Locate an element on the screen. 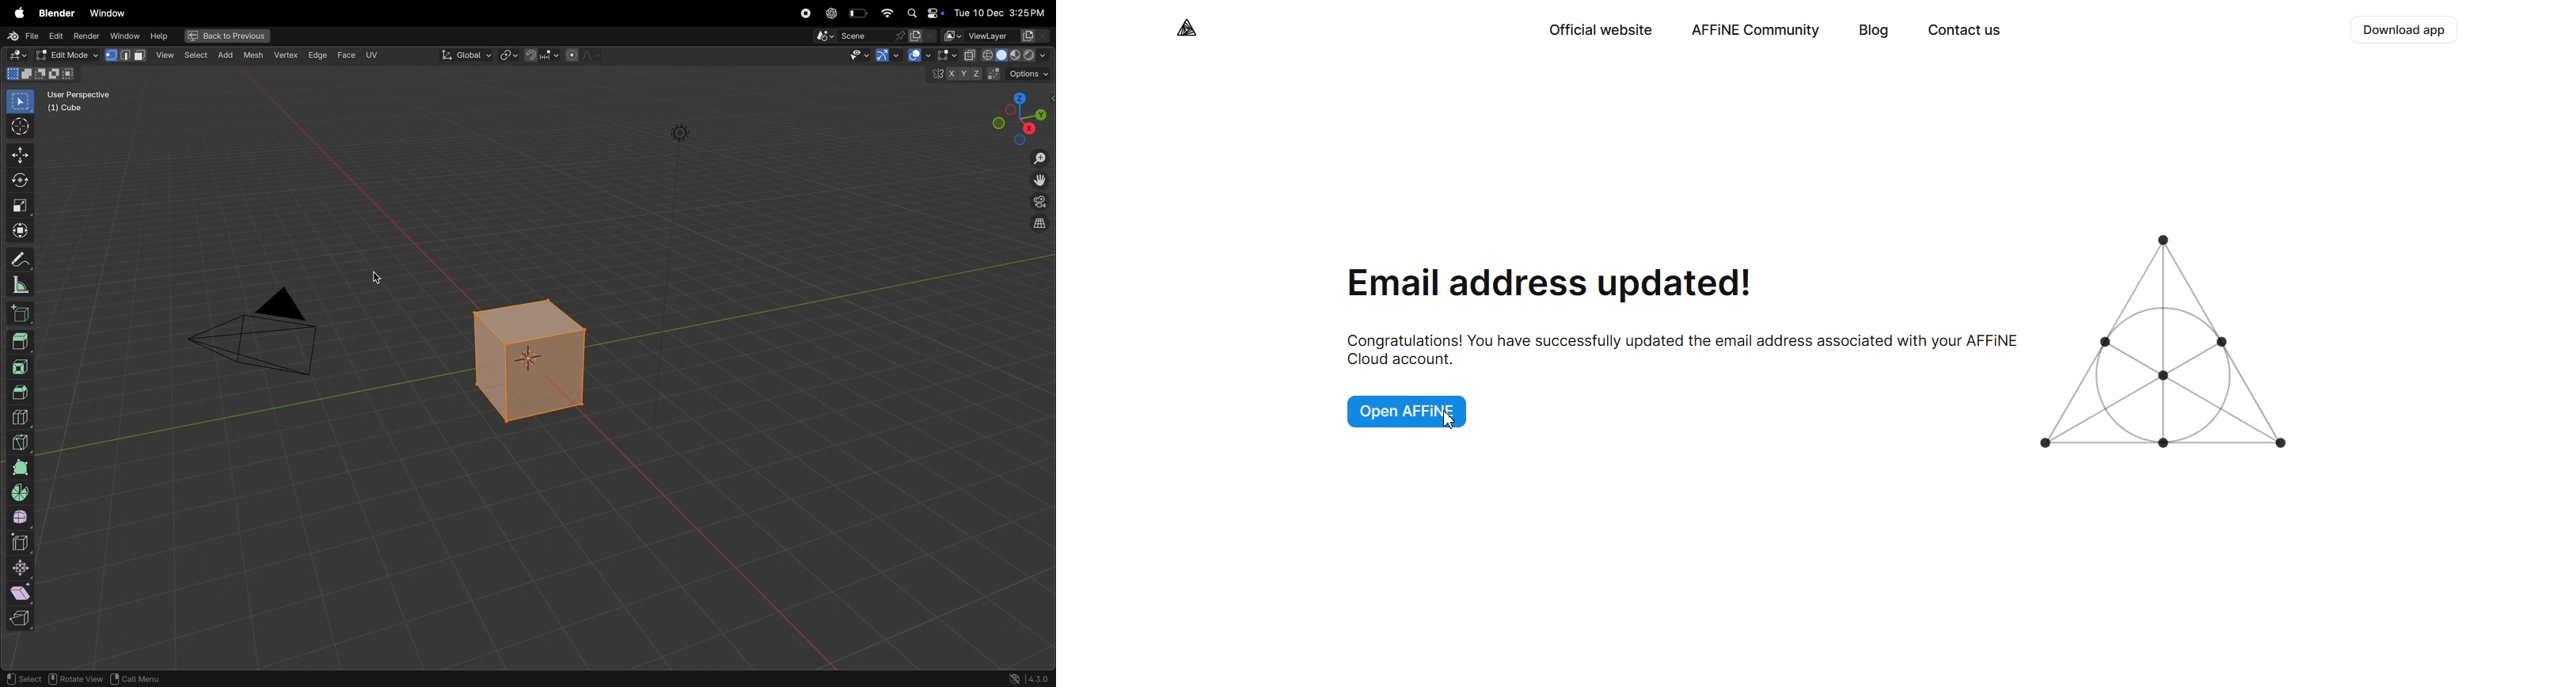 The width and height of the screenshot is (2576, 700). Help is located at coordinates (160, 36).